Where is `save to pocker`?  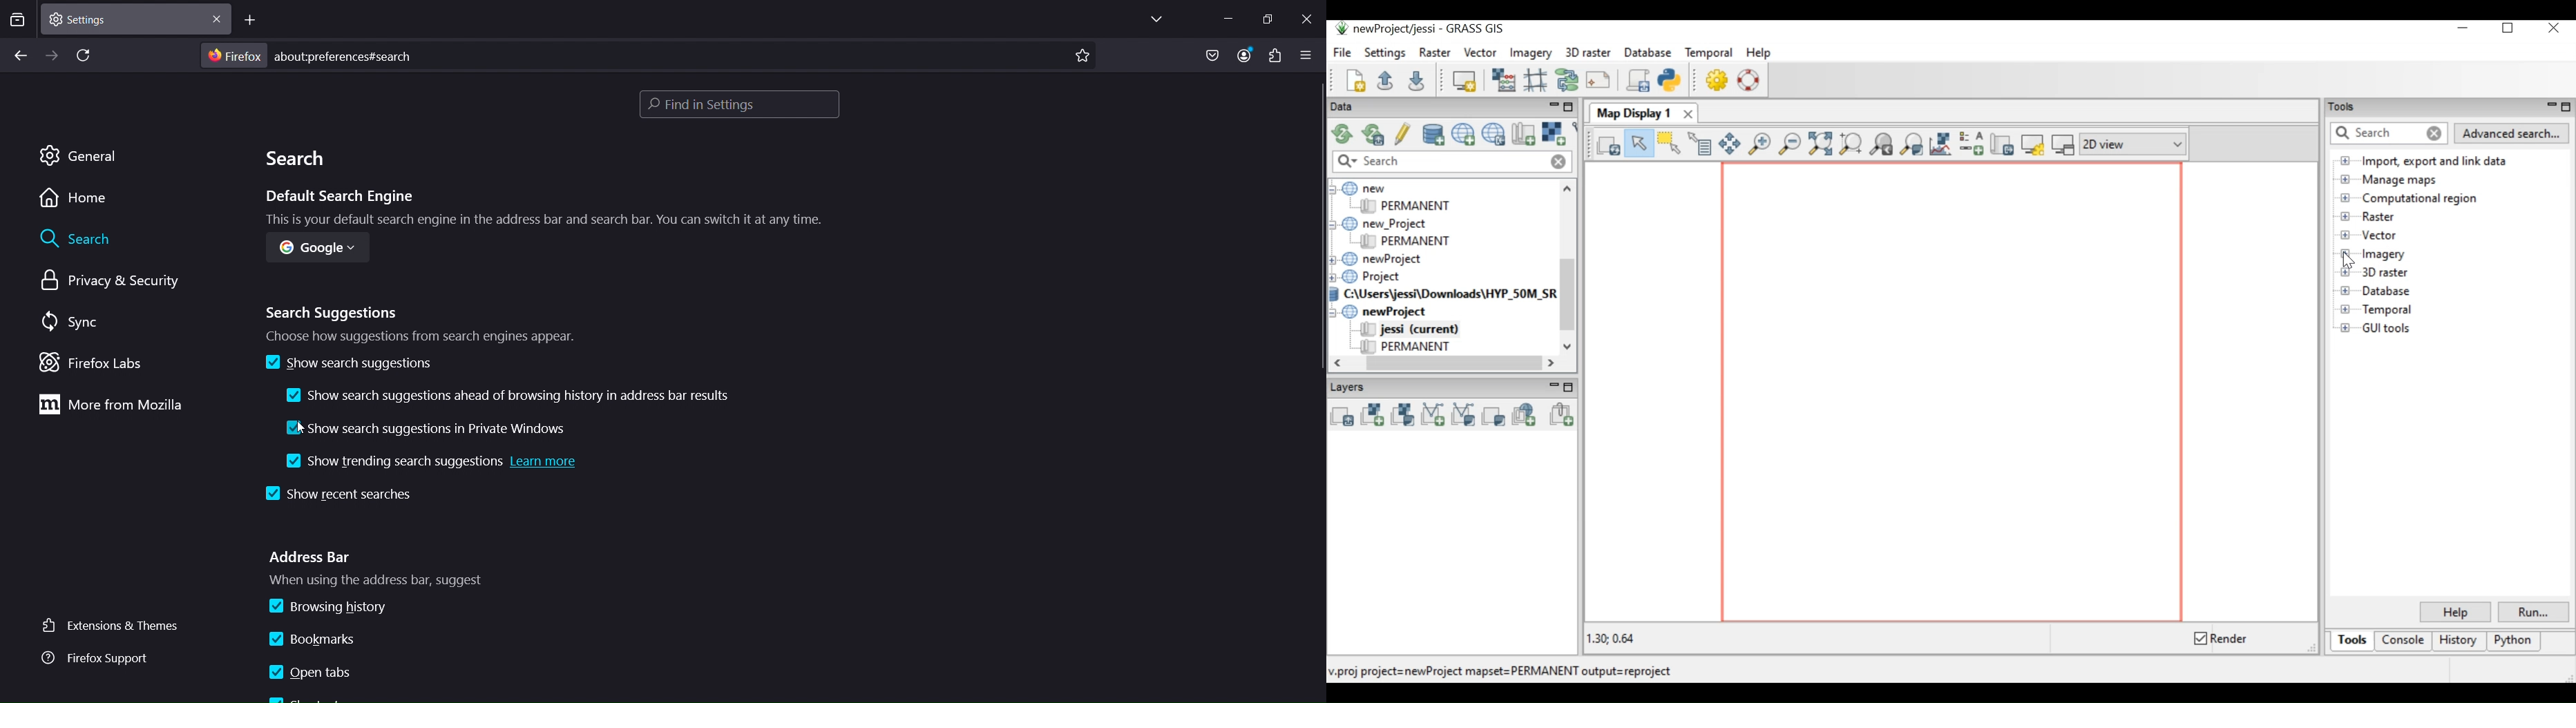 save to pocker is located at coordinates (1212, 56).